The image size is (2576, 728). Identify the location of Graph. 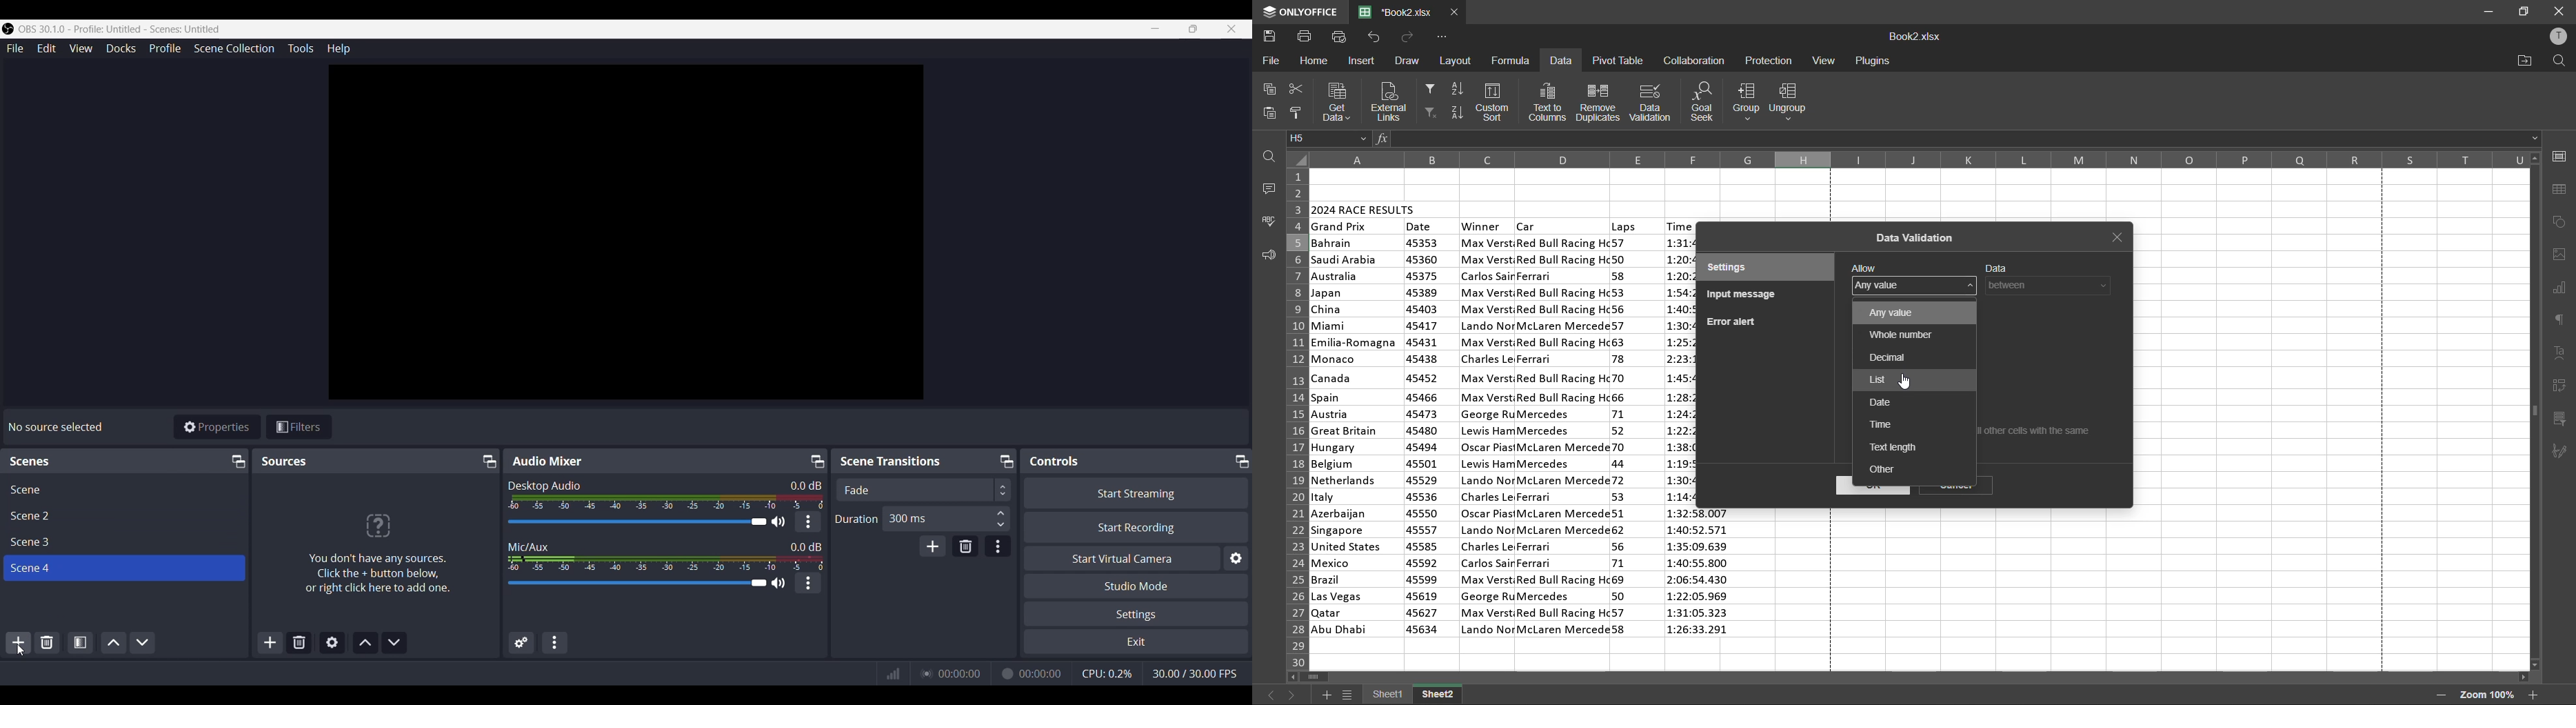
(894, 674).